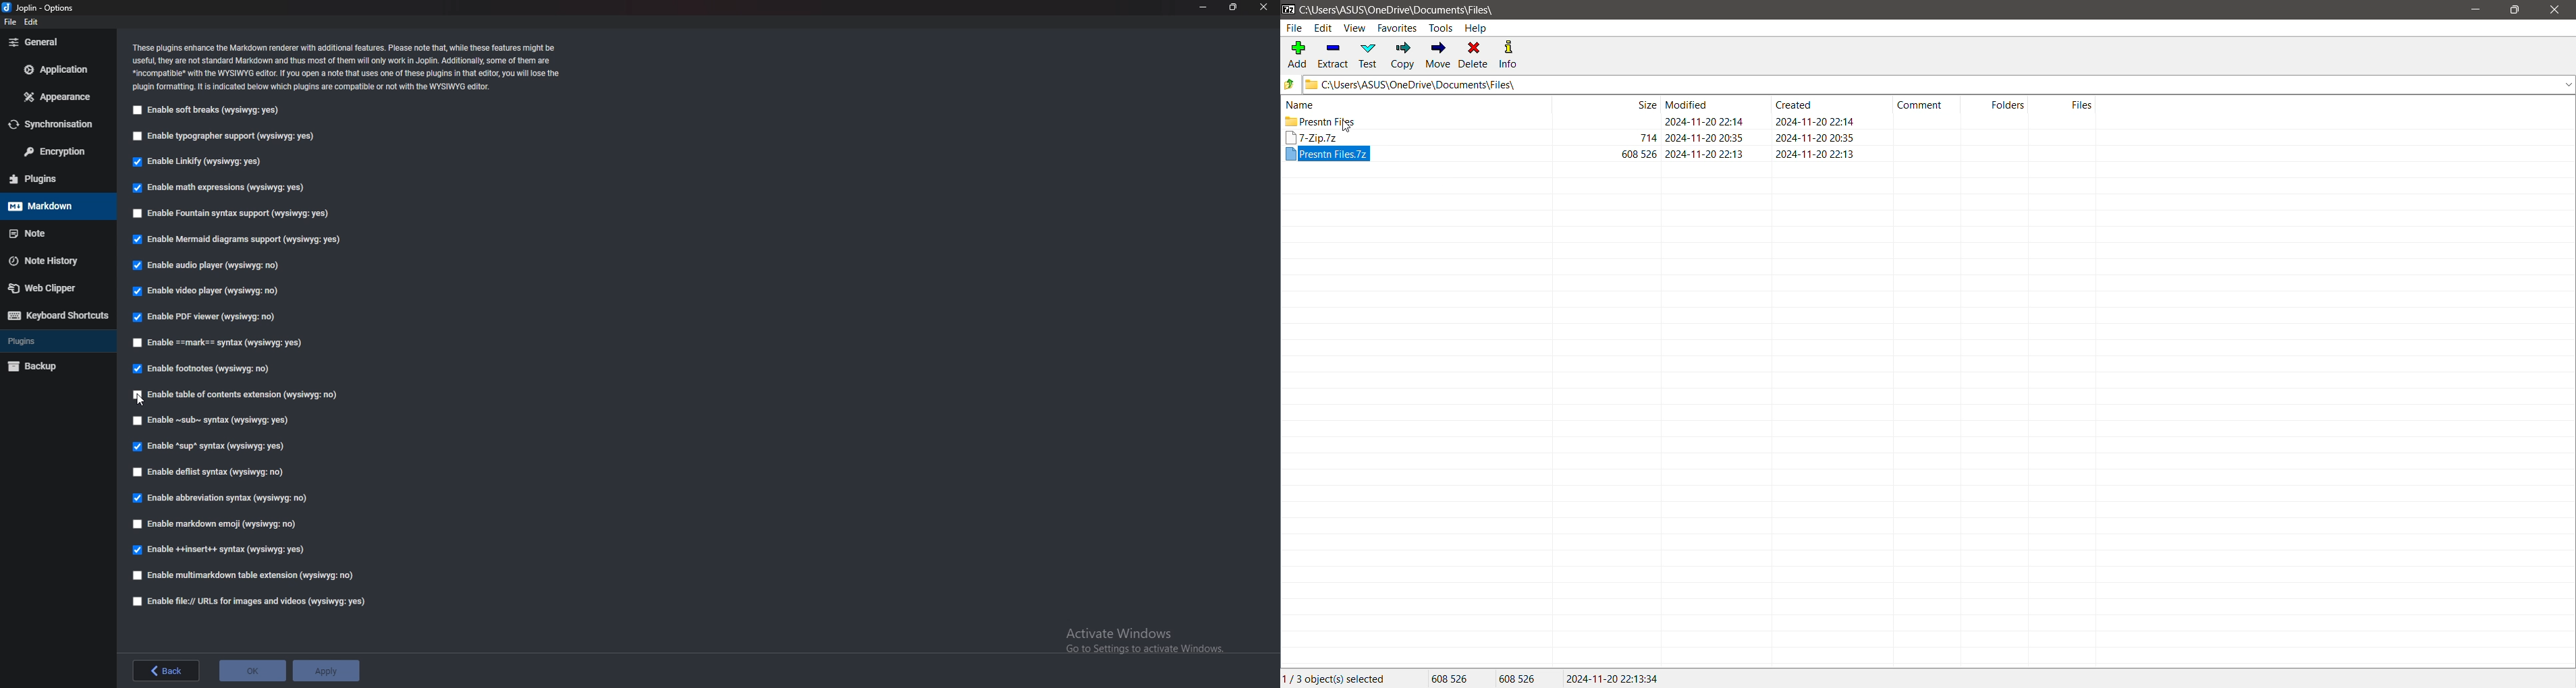  Describe the element at coordinates (209, 447) in the screenshot. I see `Enable sup syntax` at that location.